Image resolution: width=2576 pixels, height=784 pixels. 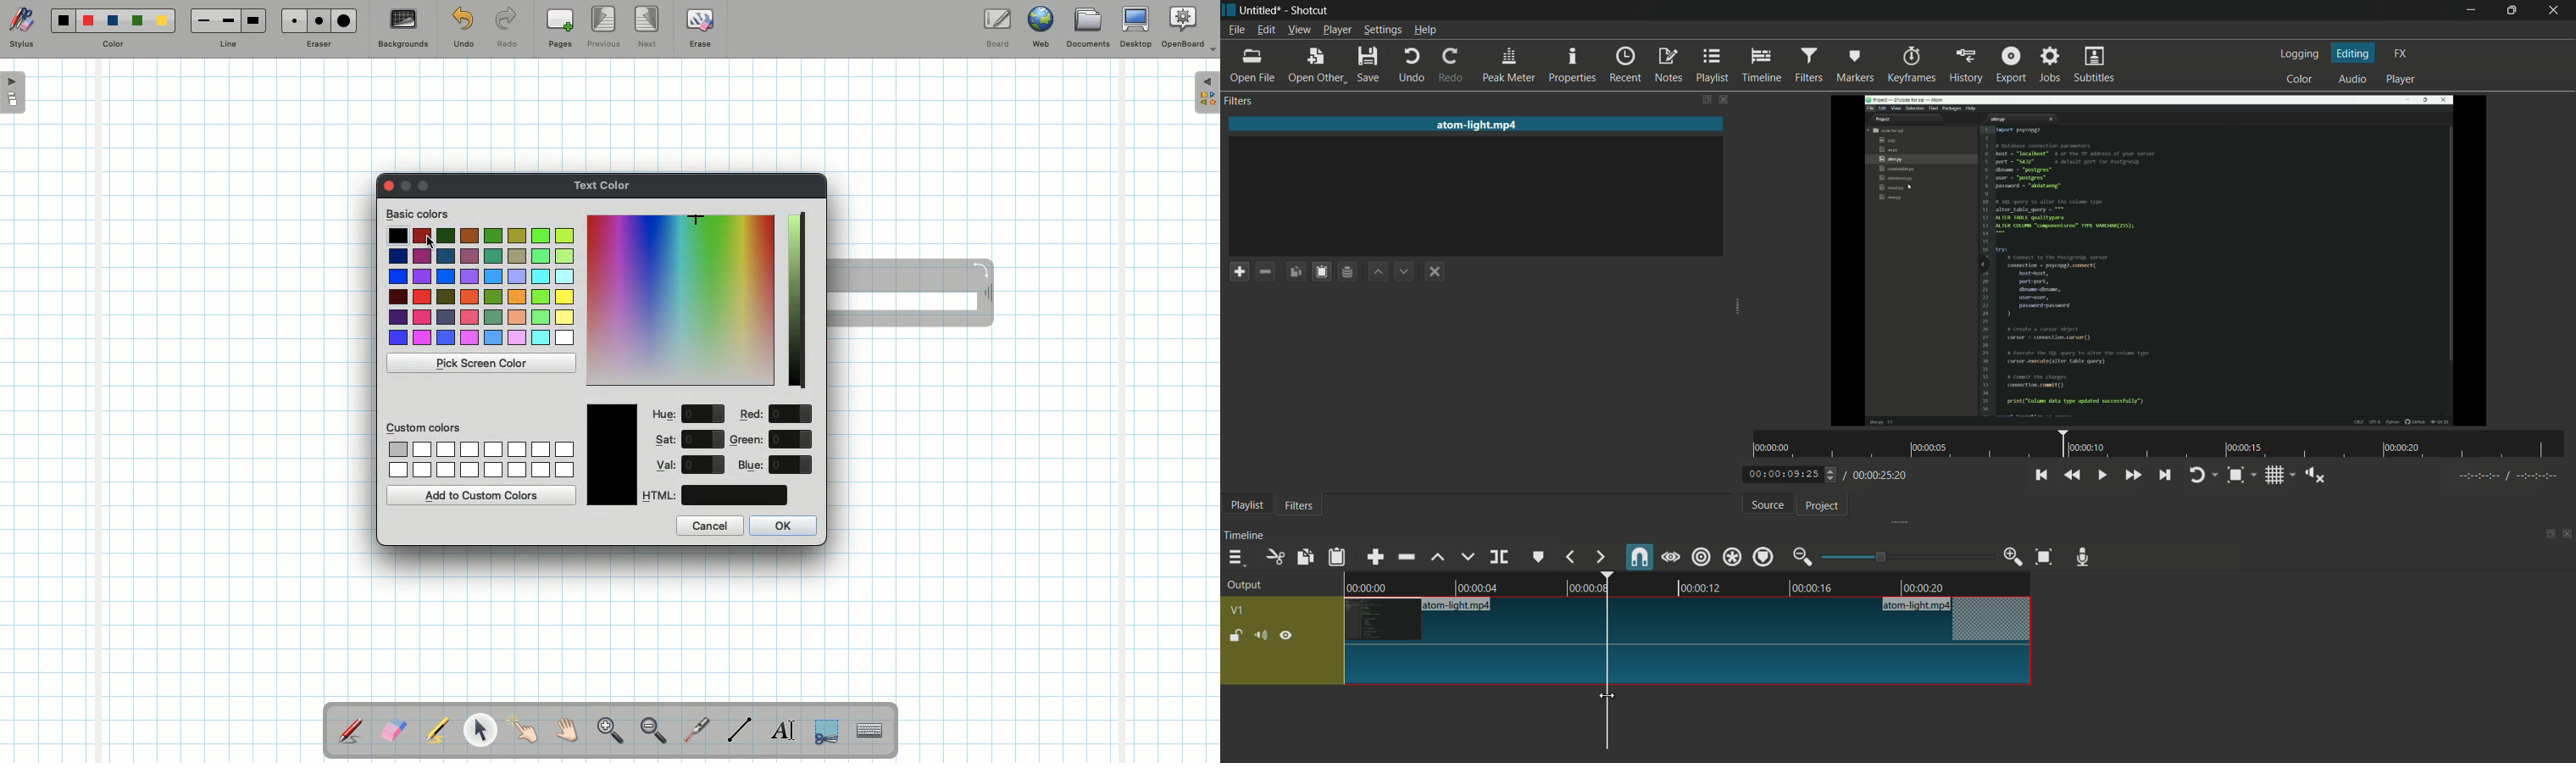 What do you see at coordinates (1722, 98) in the screenshot?
I see `close filter` at bounding box center [1722, 98].